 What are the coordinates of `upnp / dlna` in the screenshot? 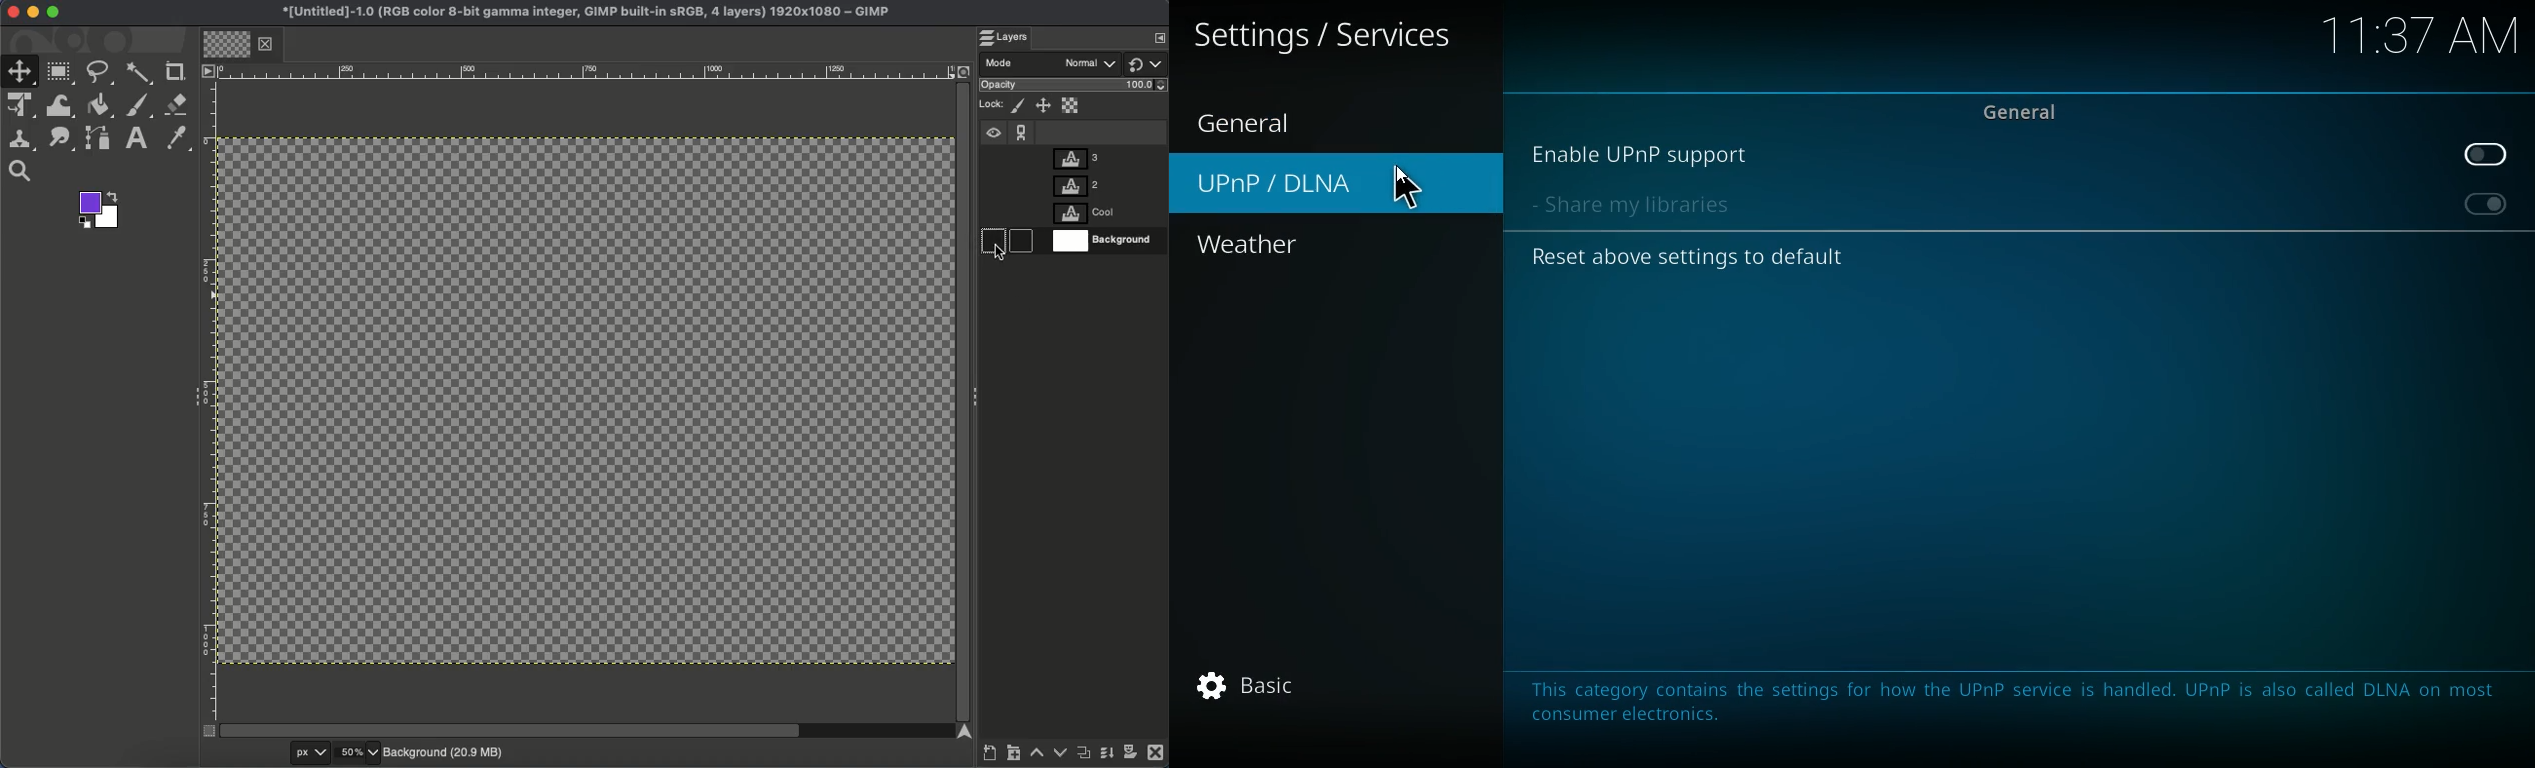 It's located at (1338, 182).